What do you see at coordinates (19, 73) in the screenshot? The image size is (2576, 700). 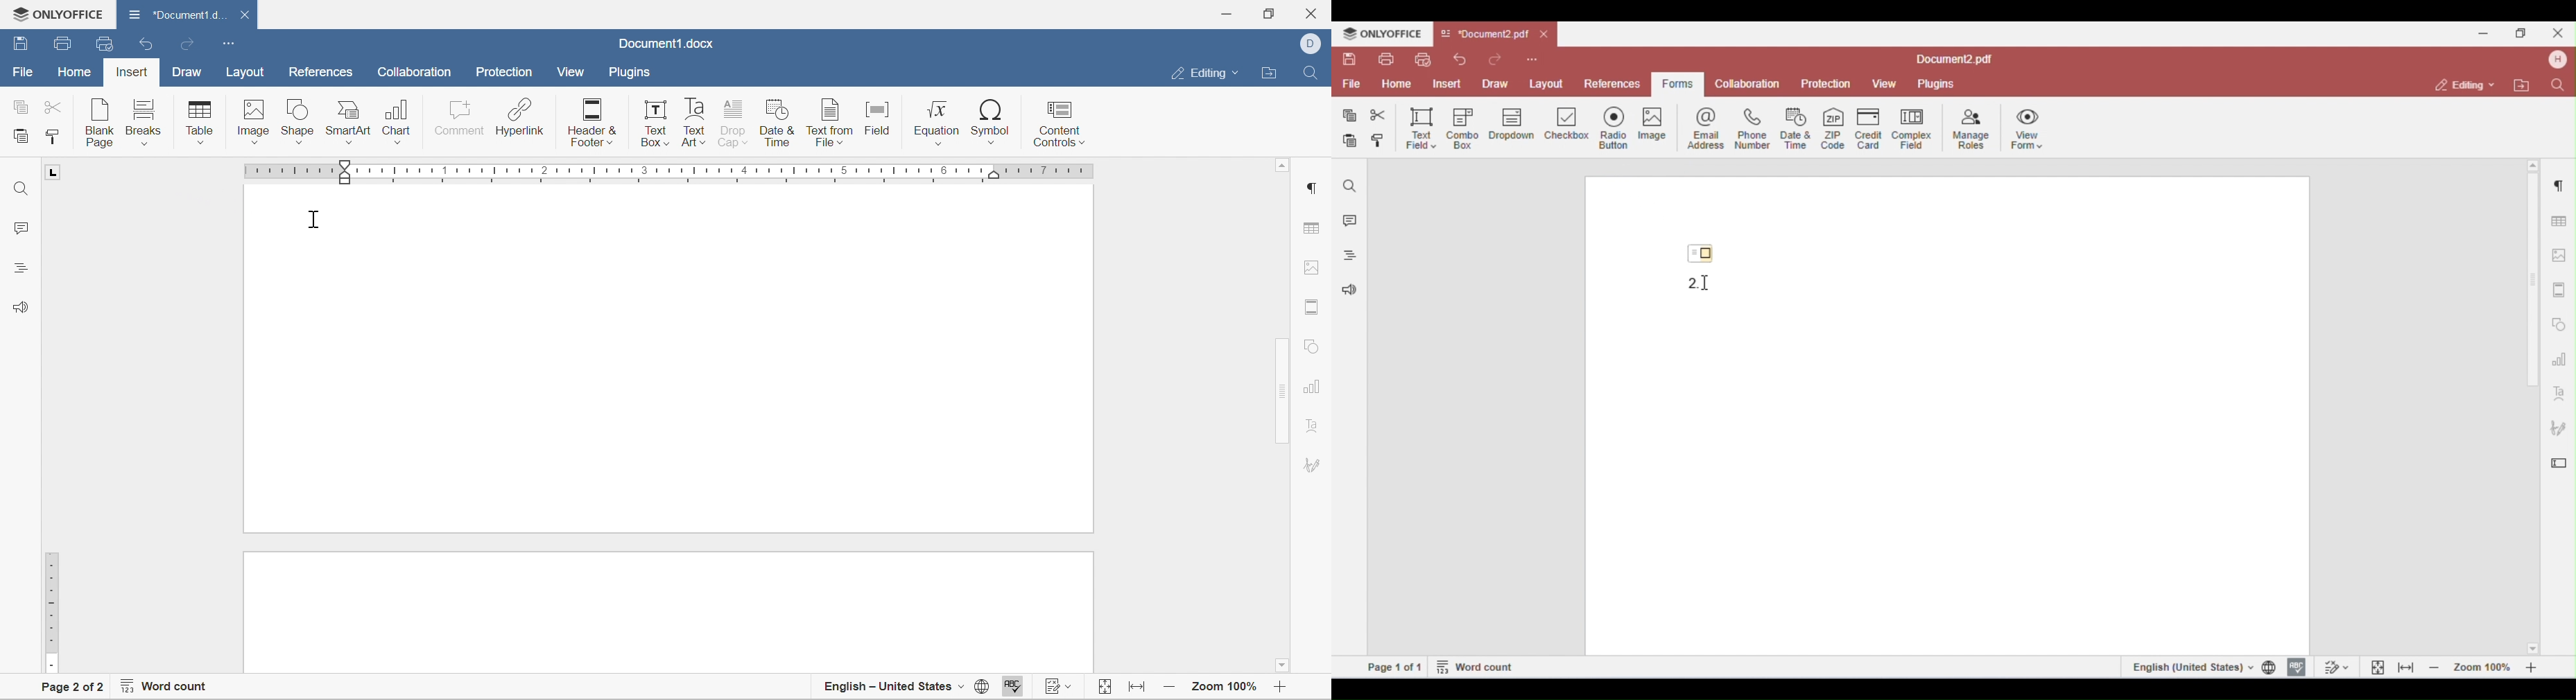 I see `File` at bounding box center [19, 73].